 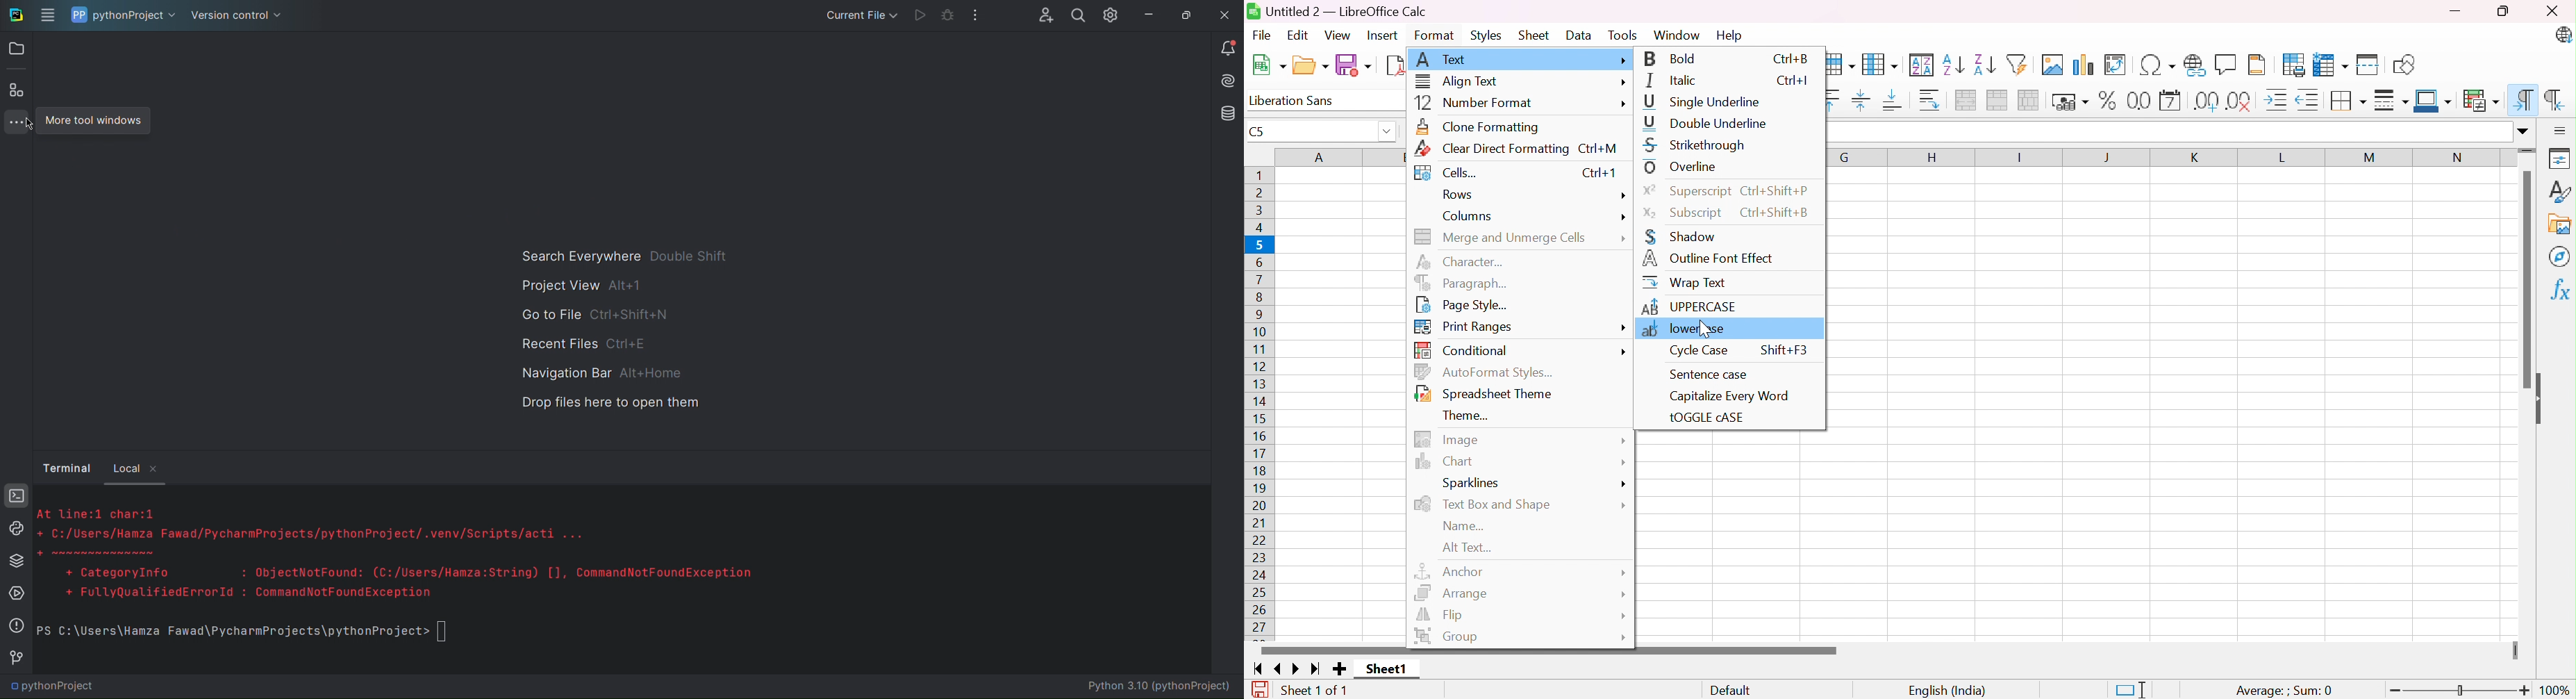 I want to click on More, so click(x=1627, y=637).